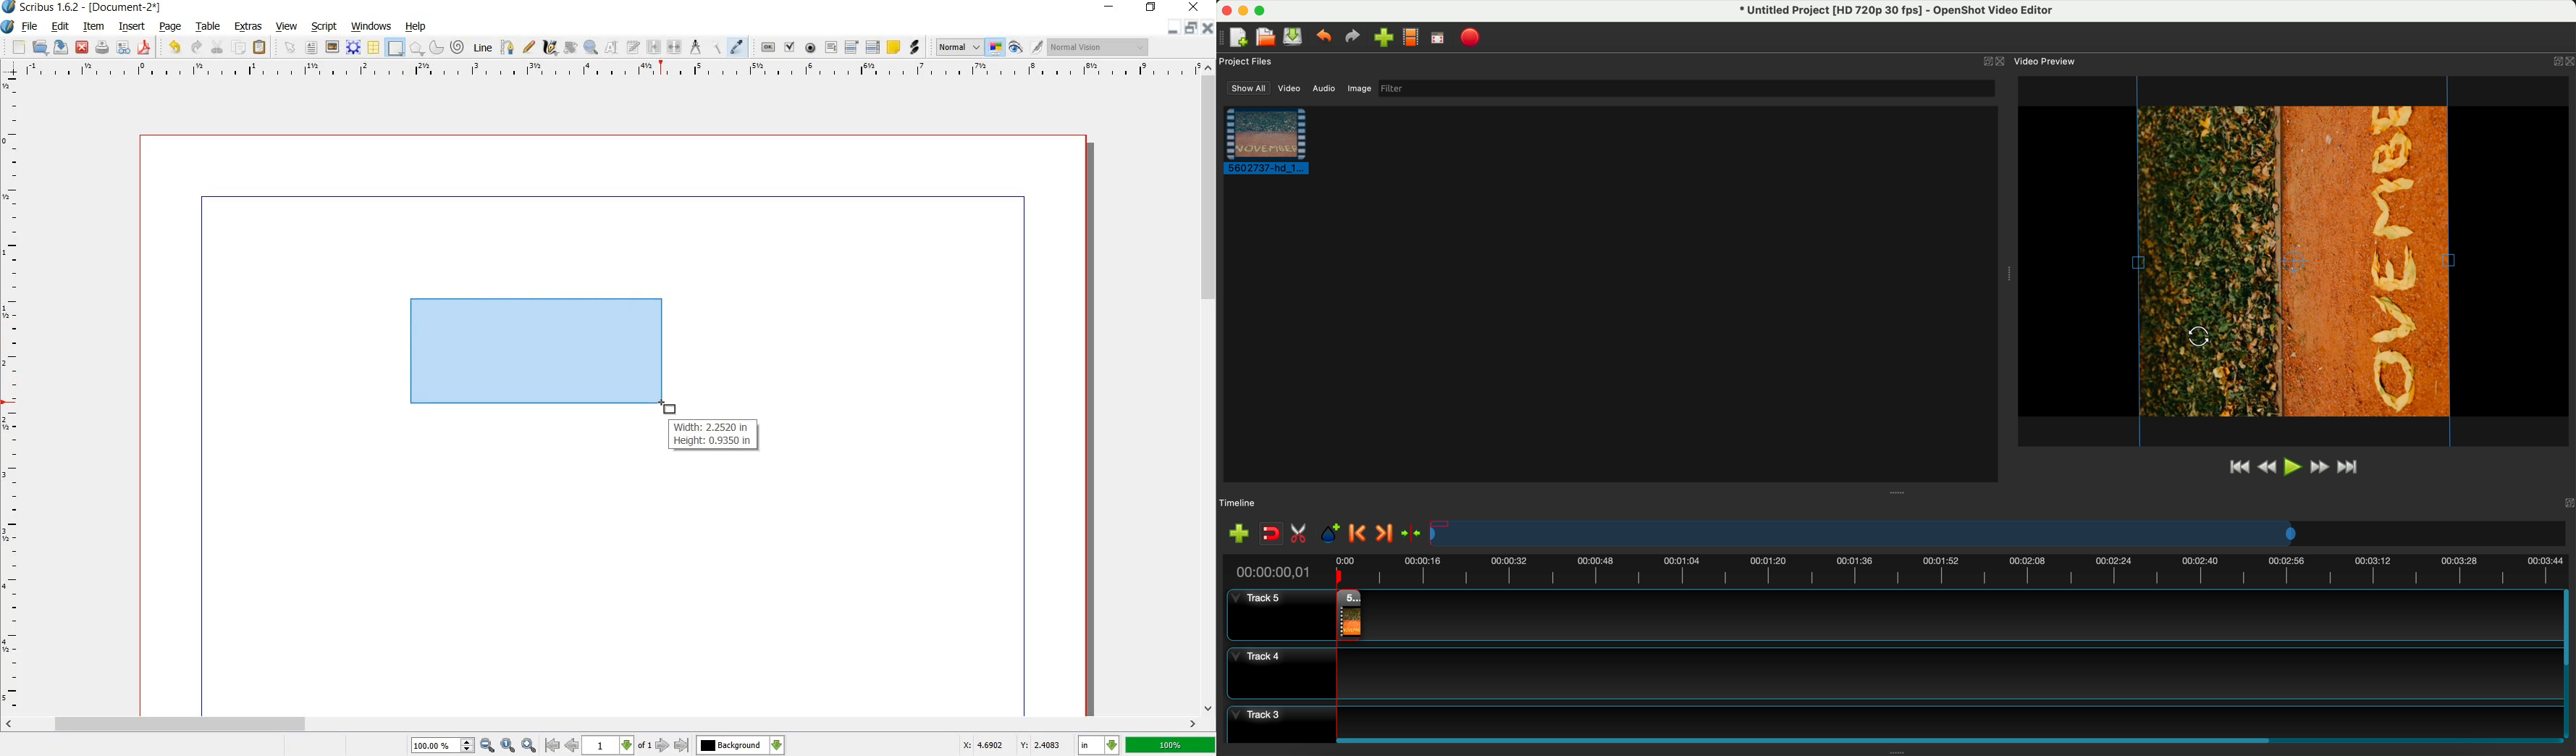 The image size is (2576, 756). What do you see at coordinates (893, 48) in the screenshot?
I see `TEXT ANNOATATION` at bounding box center [893, 48].